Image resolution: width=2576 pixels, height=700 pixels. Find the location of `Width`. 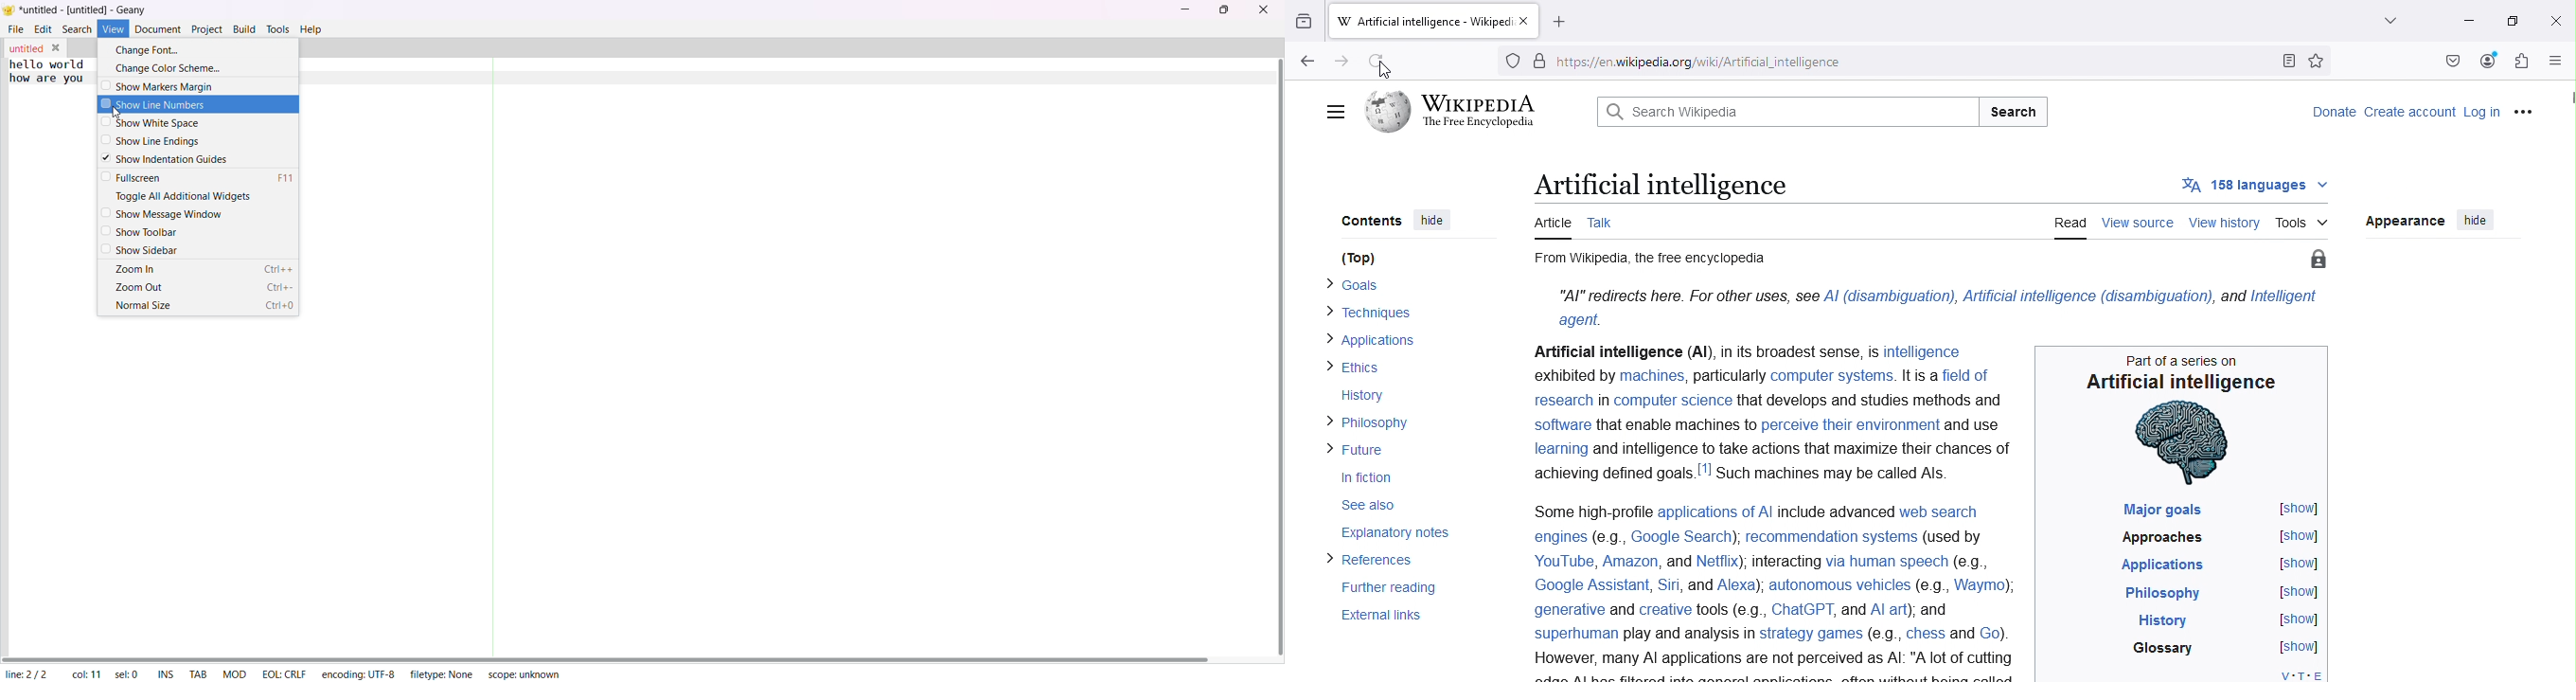

Width is located at coordinates (2389, 388).